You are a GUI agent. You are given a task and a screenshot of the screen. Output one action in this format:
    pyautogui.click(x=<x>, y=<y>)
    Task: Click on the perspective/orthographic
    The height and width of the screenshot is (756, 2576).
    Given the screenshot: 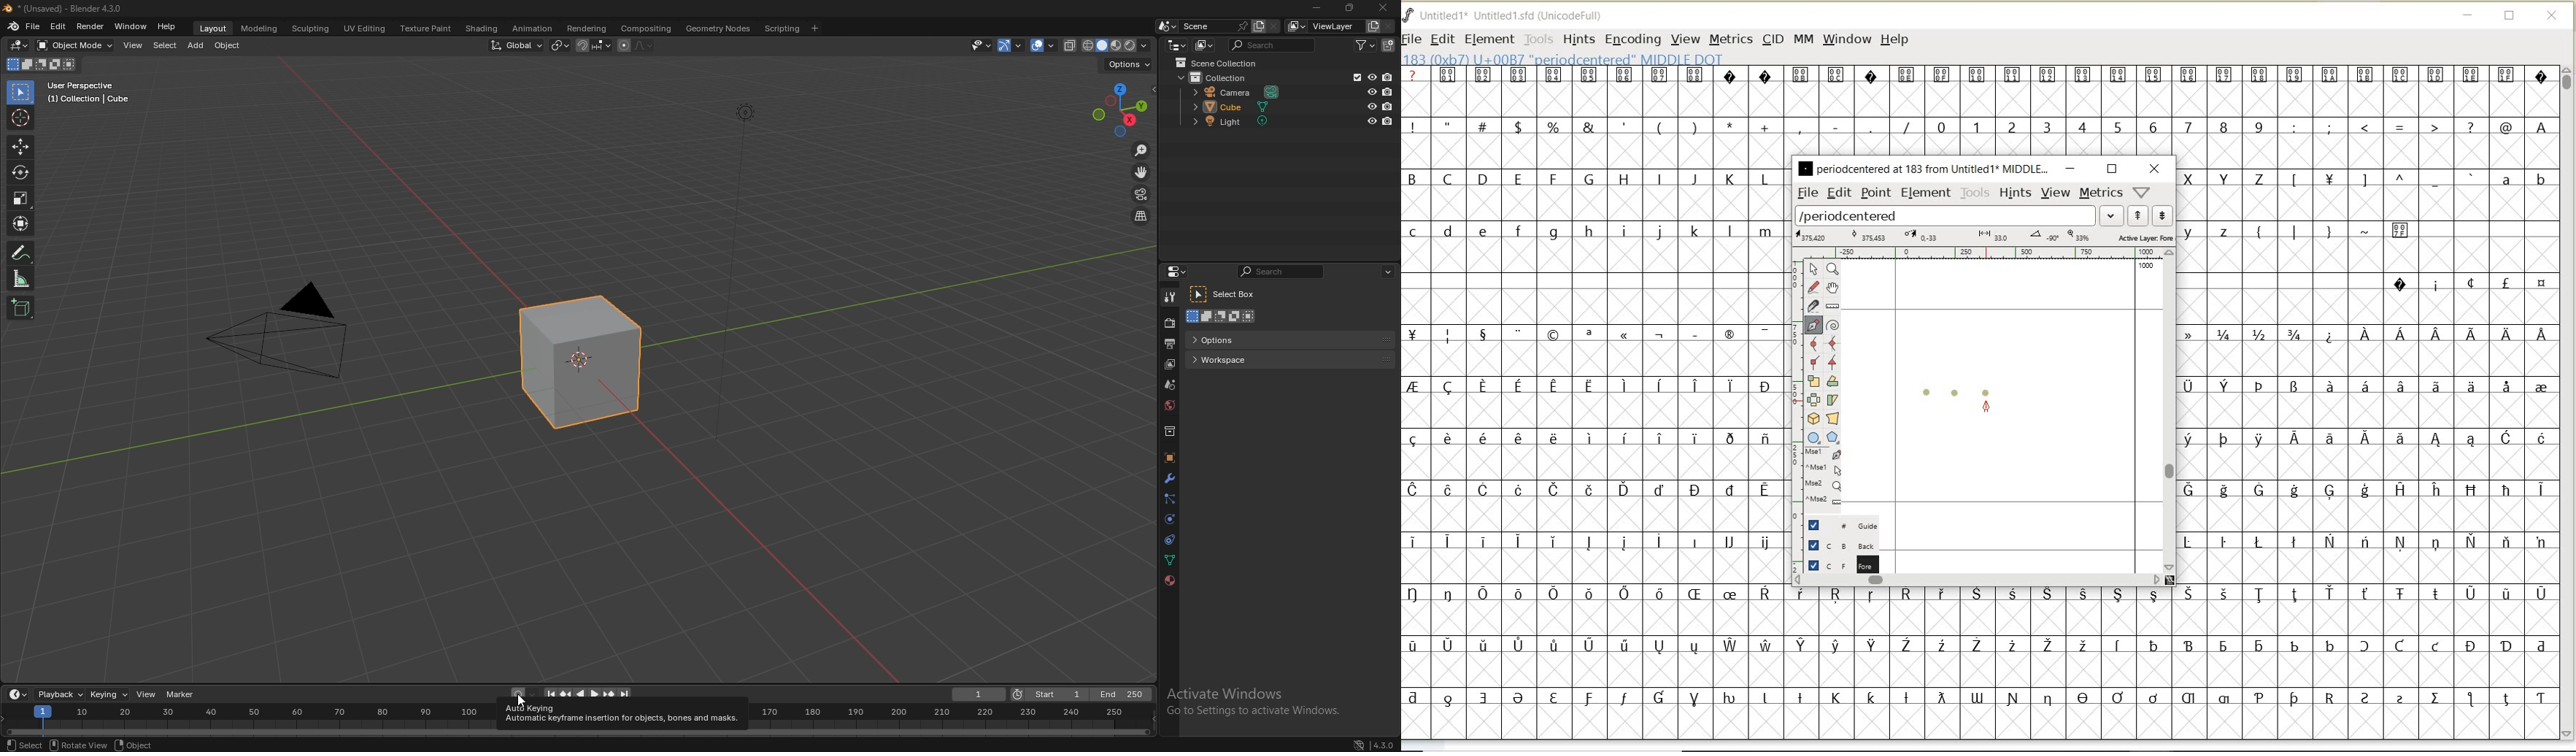 What is the action you would take?
    pyautogui.click(x=1141, y=215)
    